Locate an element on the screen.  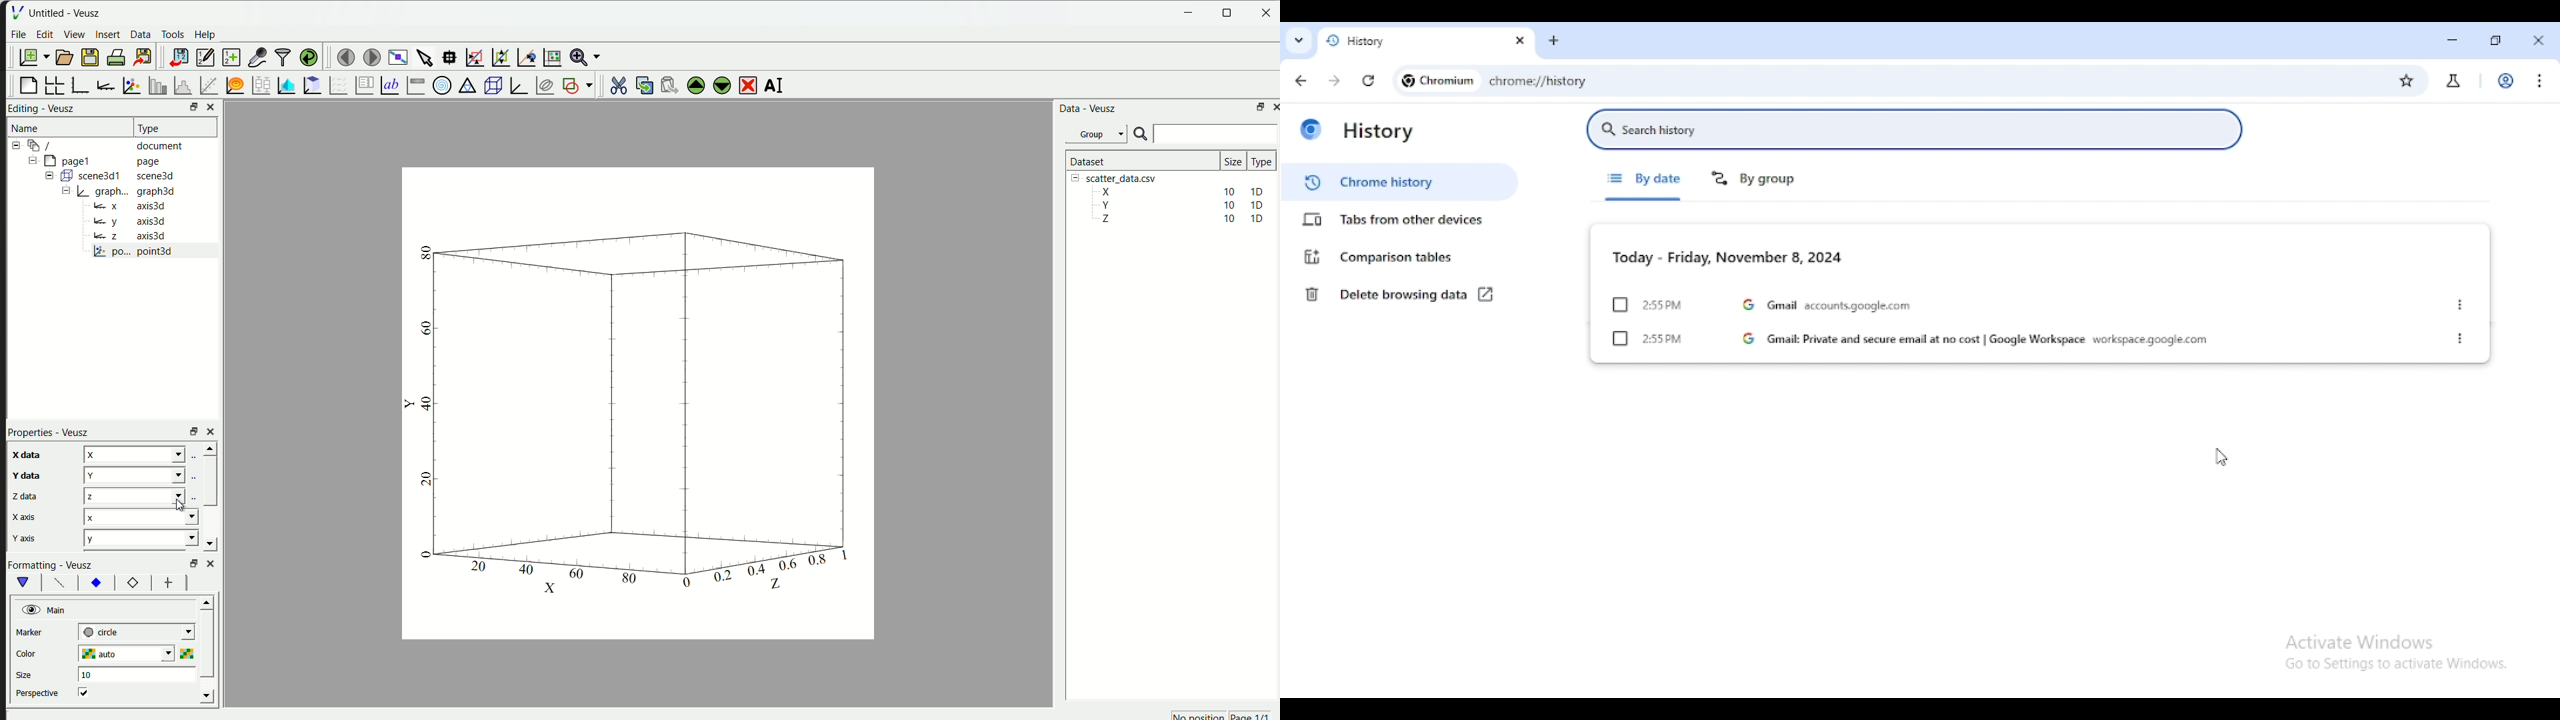
close is located at coordinates (1273, 106).